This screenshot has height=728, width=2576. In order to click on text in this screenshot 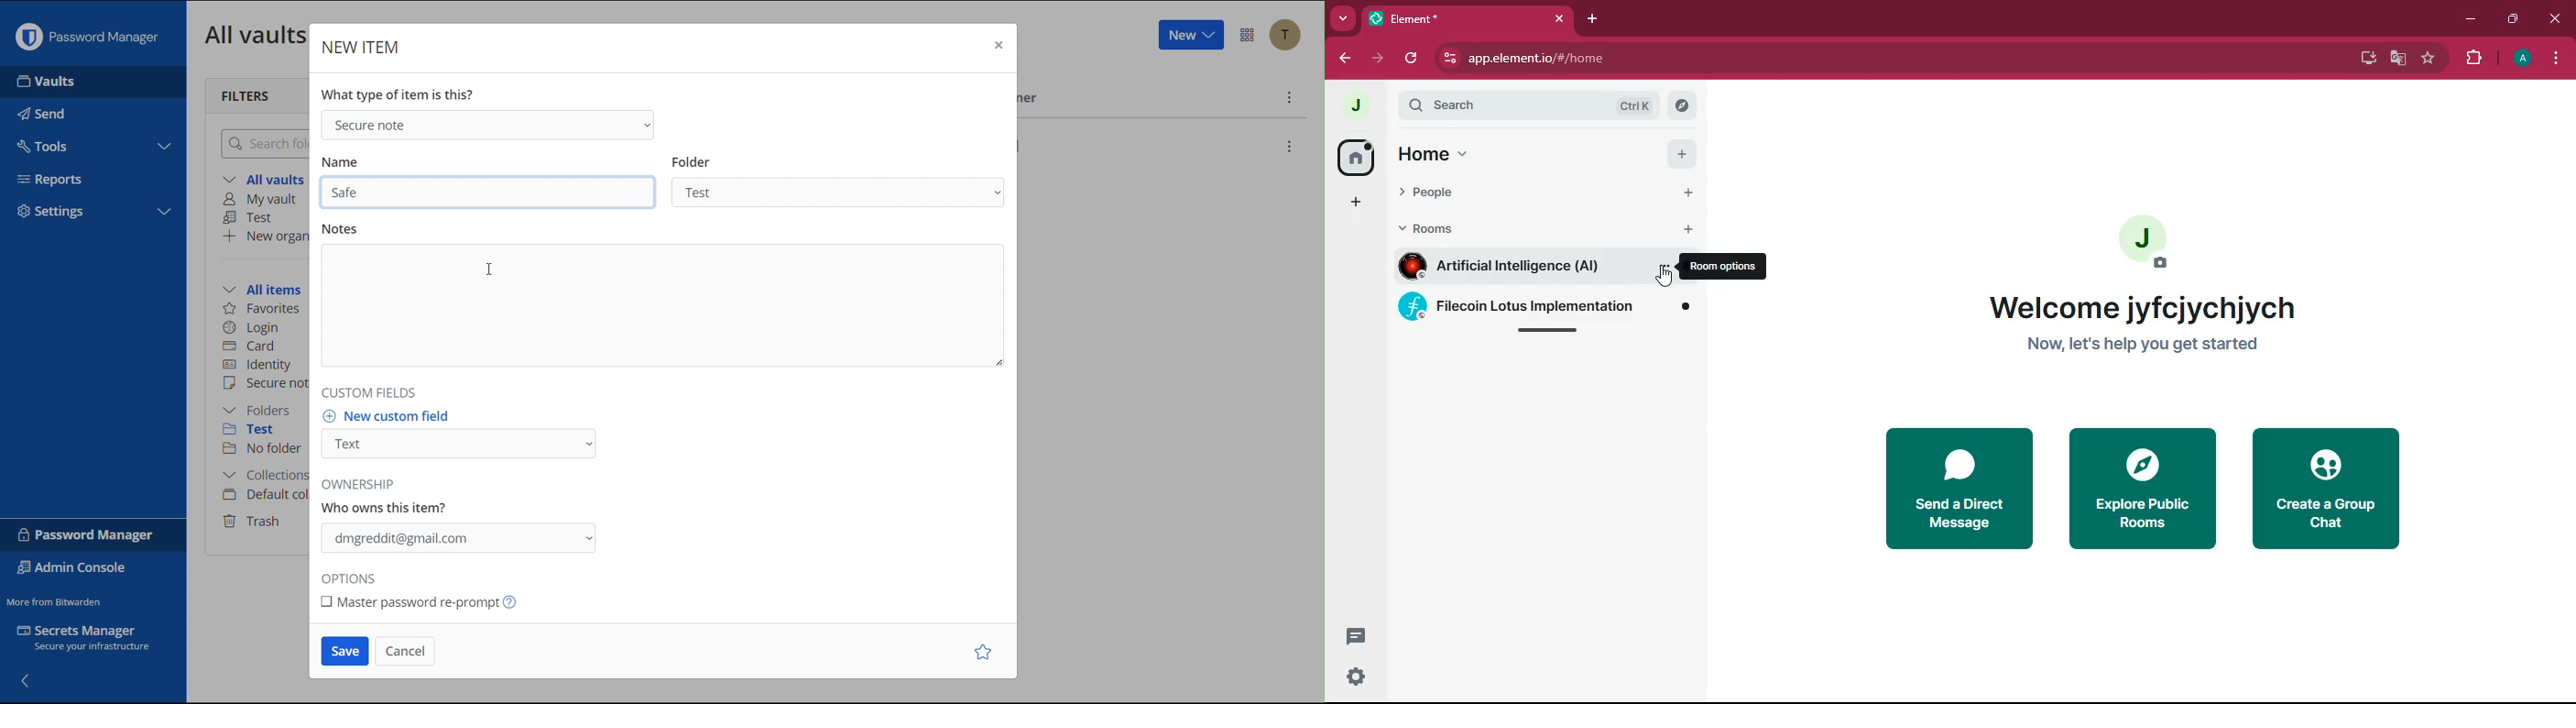, I will do `click(388, 497)`.